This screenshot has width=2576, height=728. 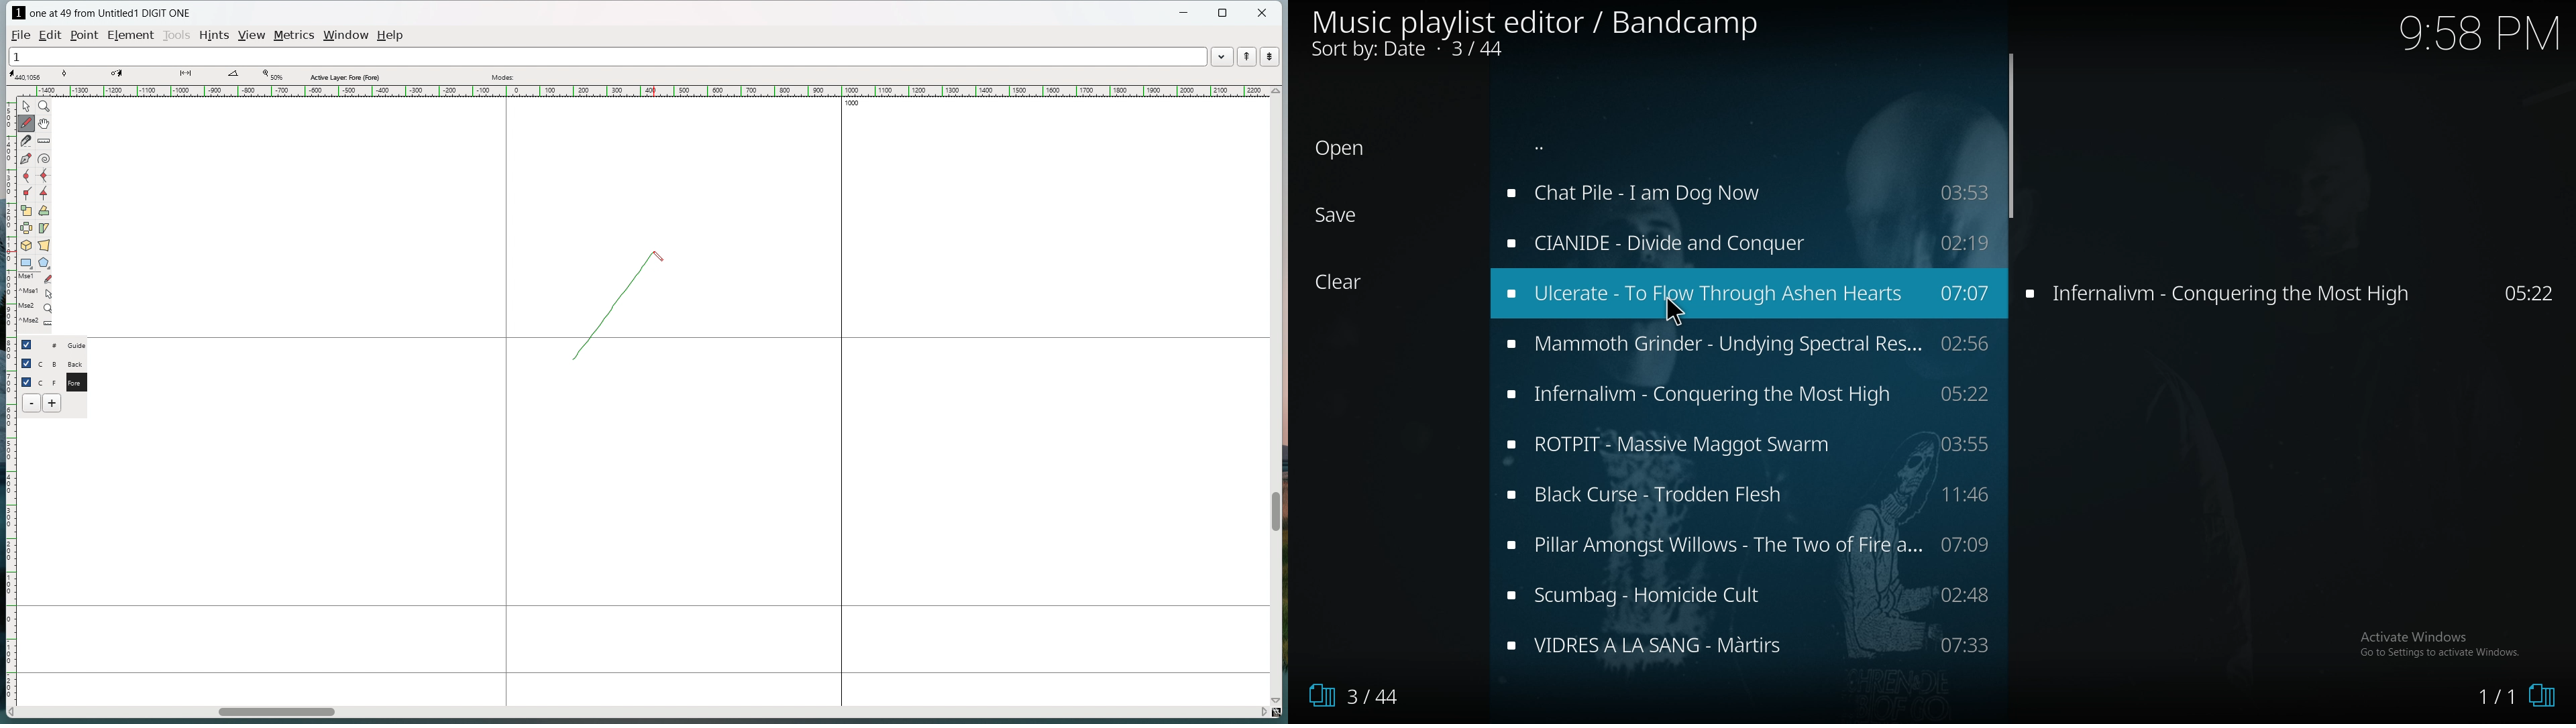 What do you see at coordinates (606, 56) in the screenshot?
I see `1` at bounding box center [606, 56].